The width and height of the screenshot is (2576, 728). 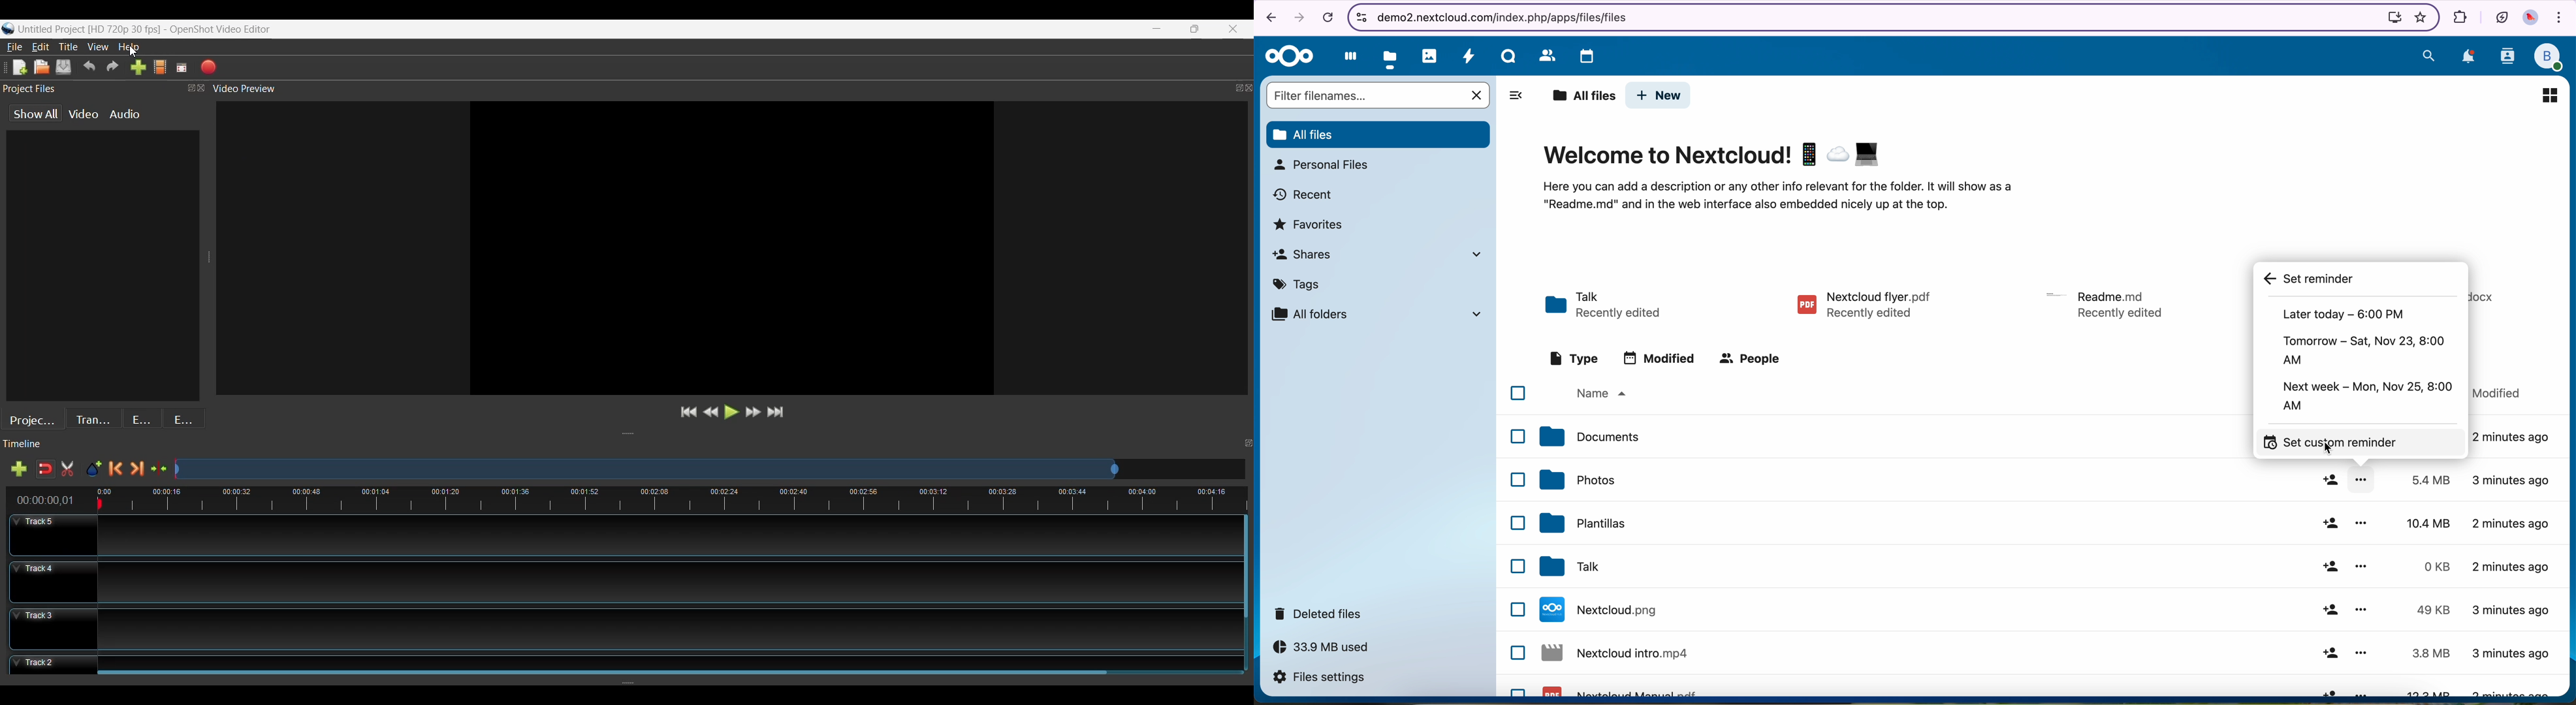 What do you see at coordinates (1298, 18) in the screenshot?
I see `navigate foward` at bounding box center [1298, 18].